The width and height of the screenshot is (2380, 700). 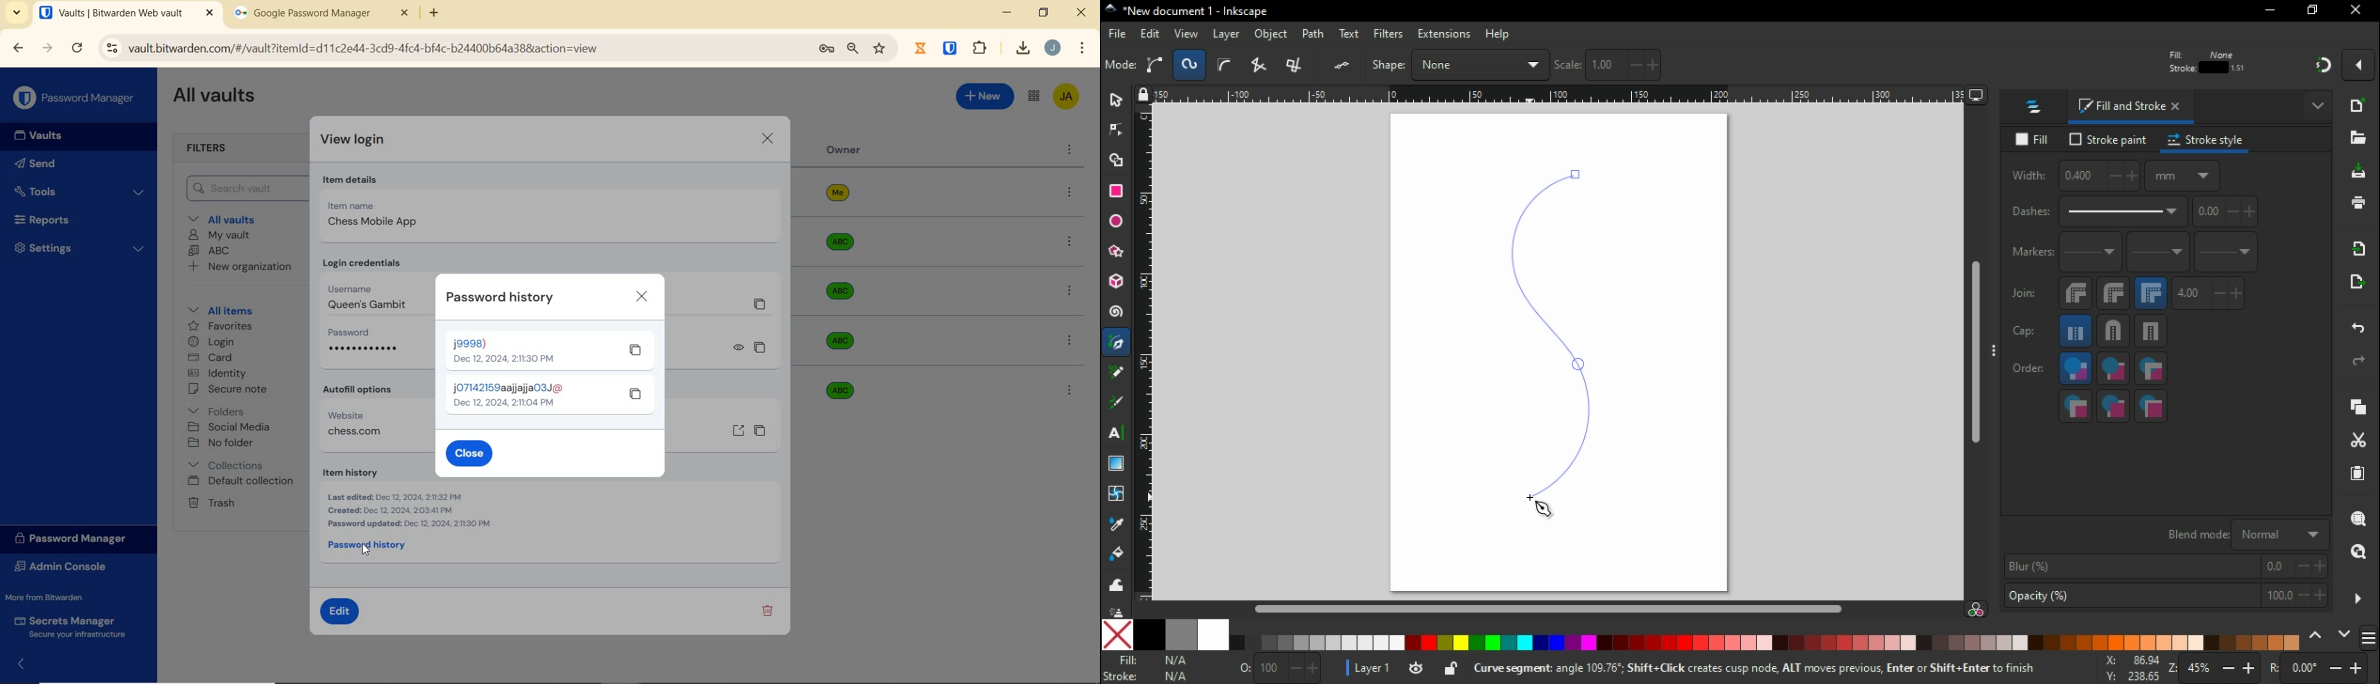 What do you see at coordinates (1543, 510) in the screenshot?
I see `mouse pointer` at bounding box center [1543, 510].